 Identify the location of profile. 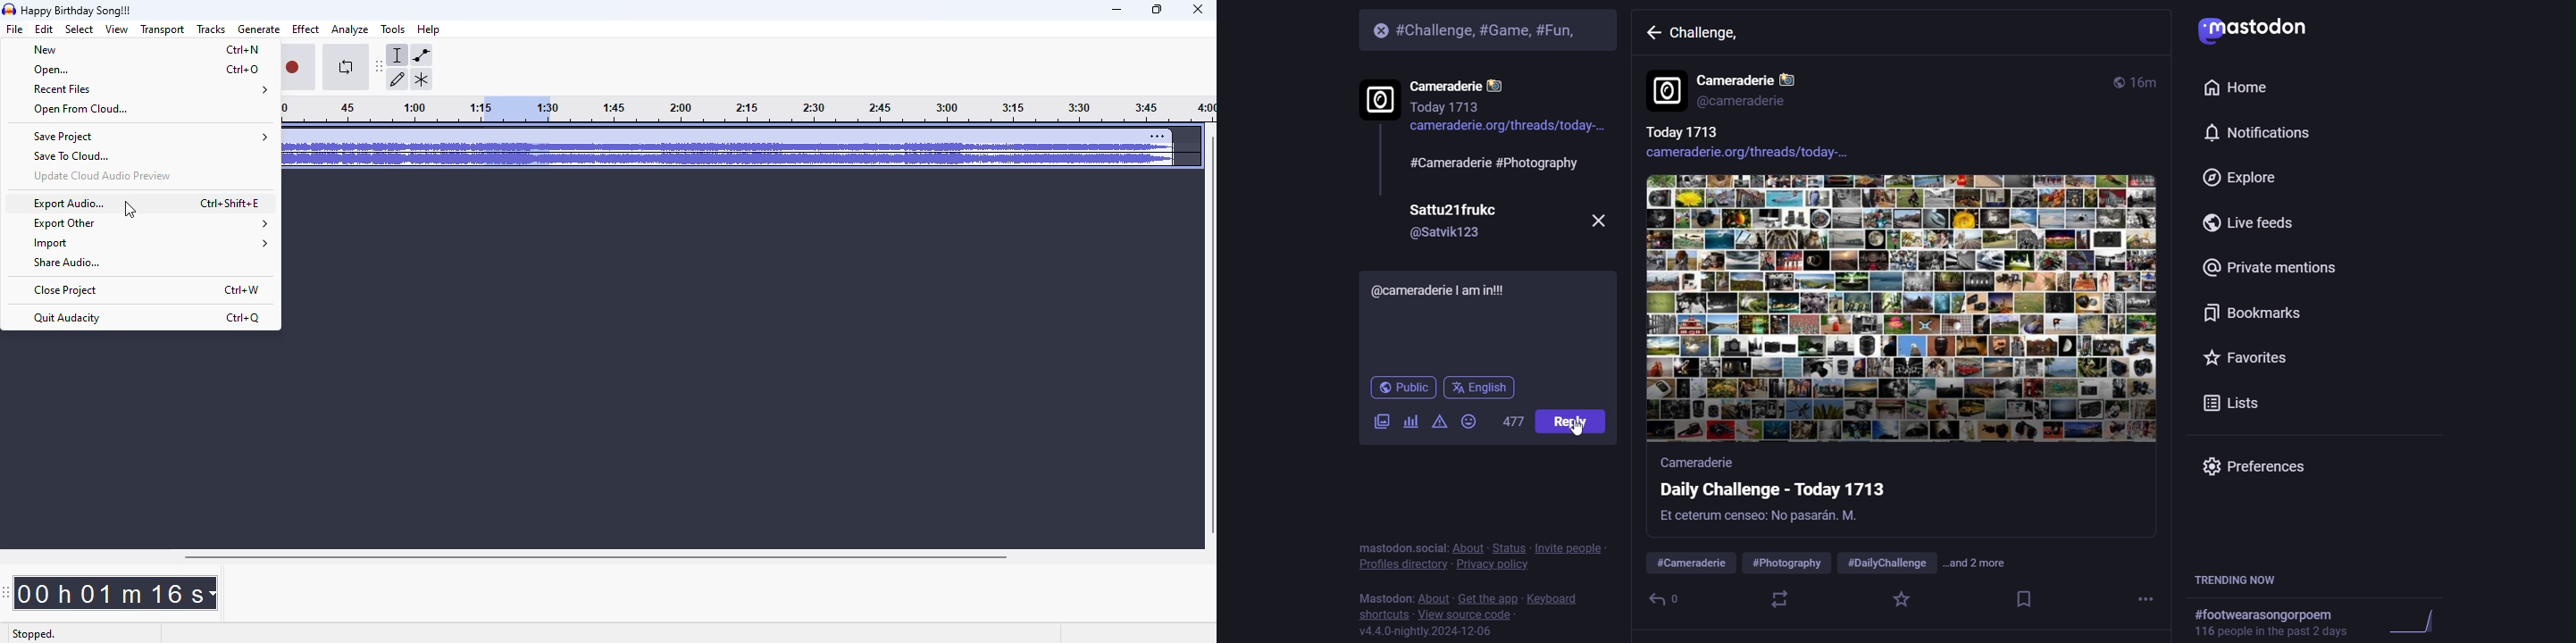
(1403, 564).